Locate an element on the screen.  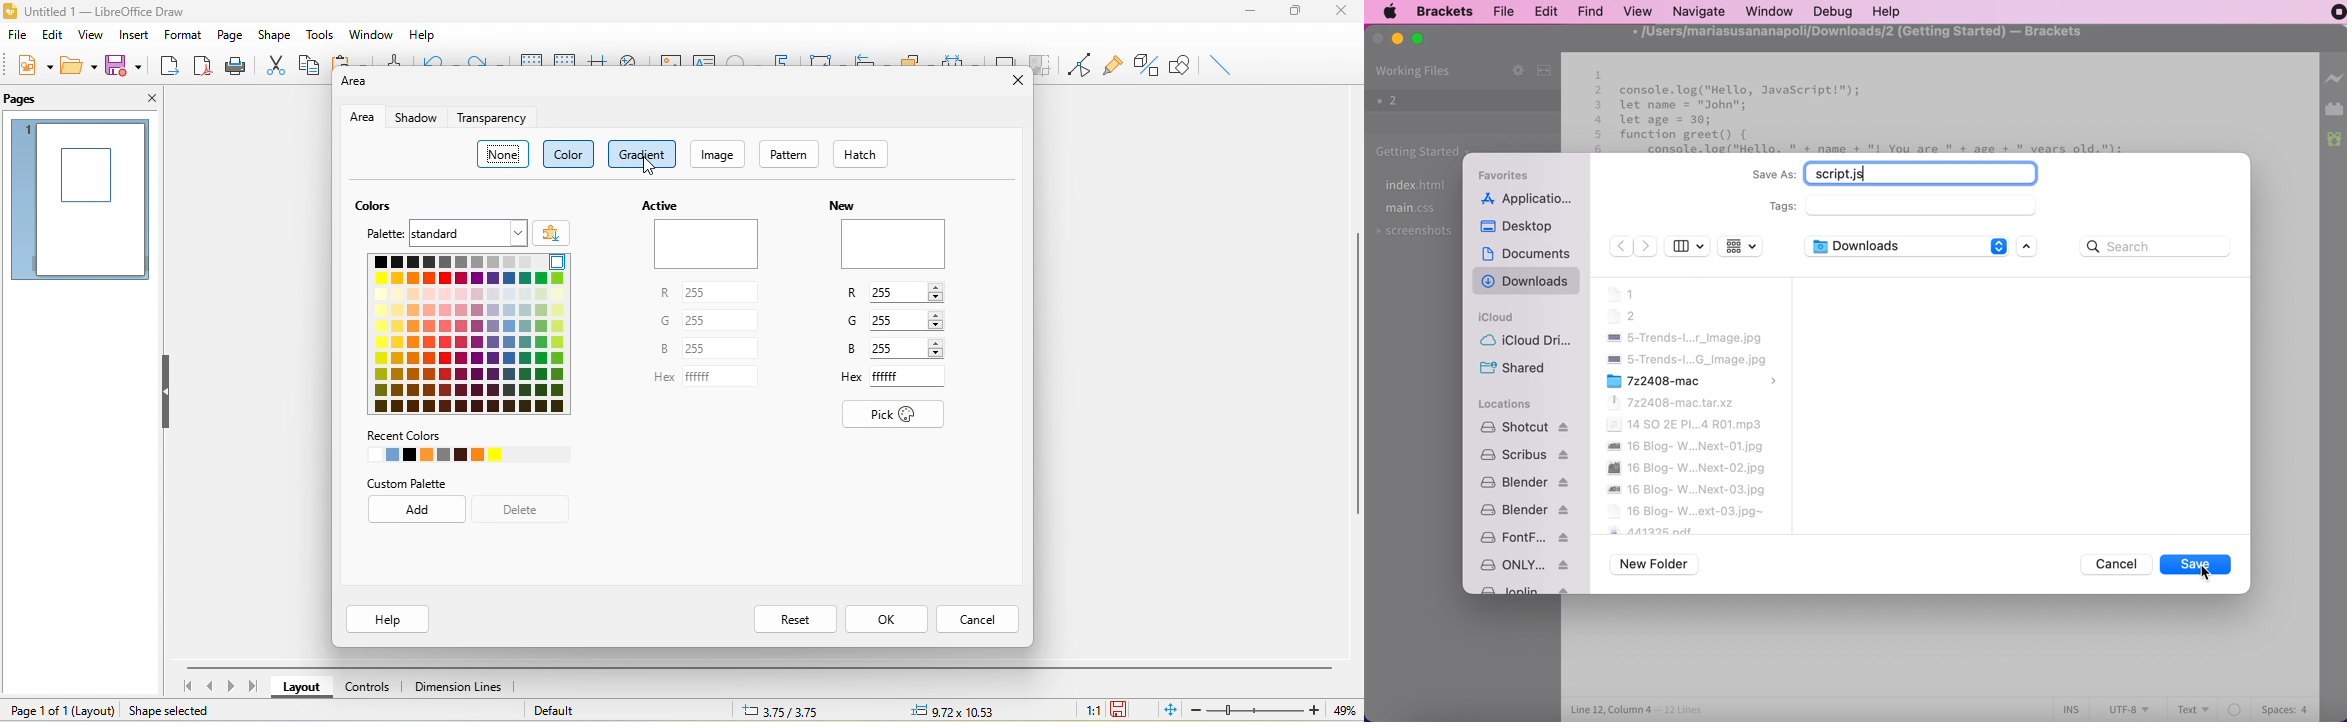
help is located at coordinates (1888, 12).